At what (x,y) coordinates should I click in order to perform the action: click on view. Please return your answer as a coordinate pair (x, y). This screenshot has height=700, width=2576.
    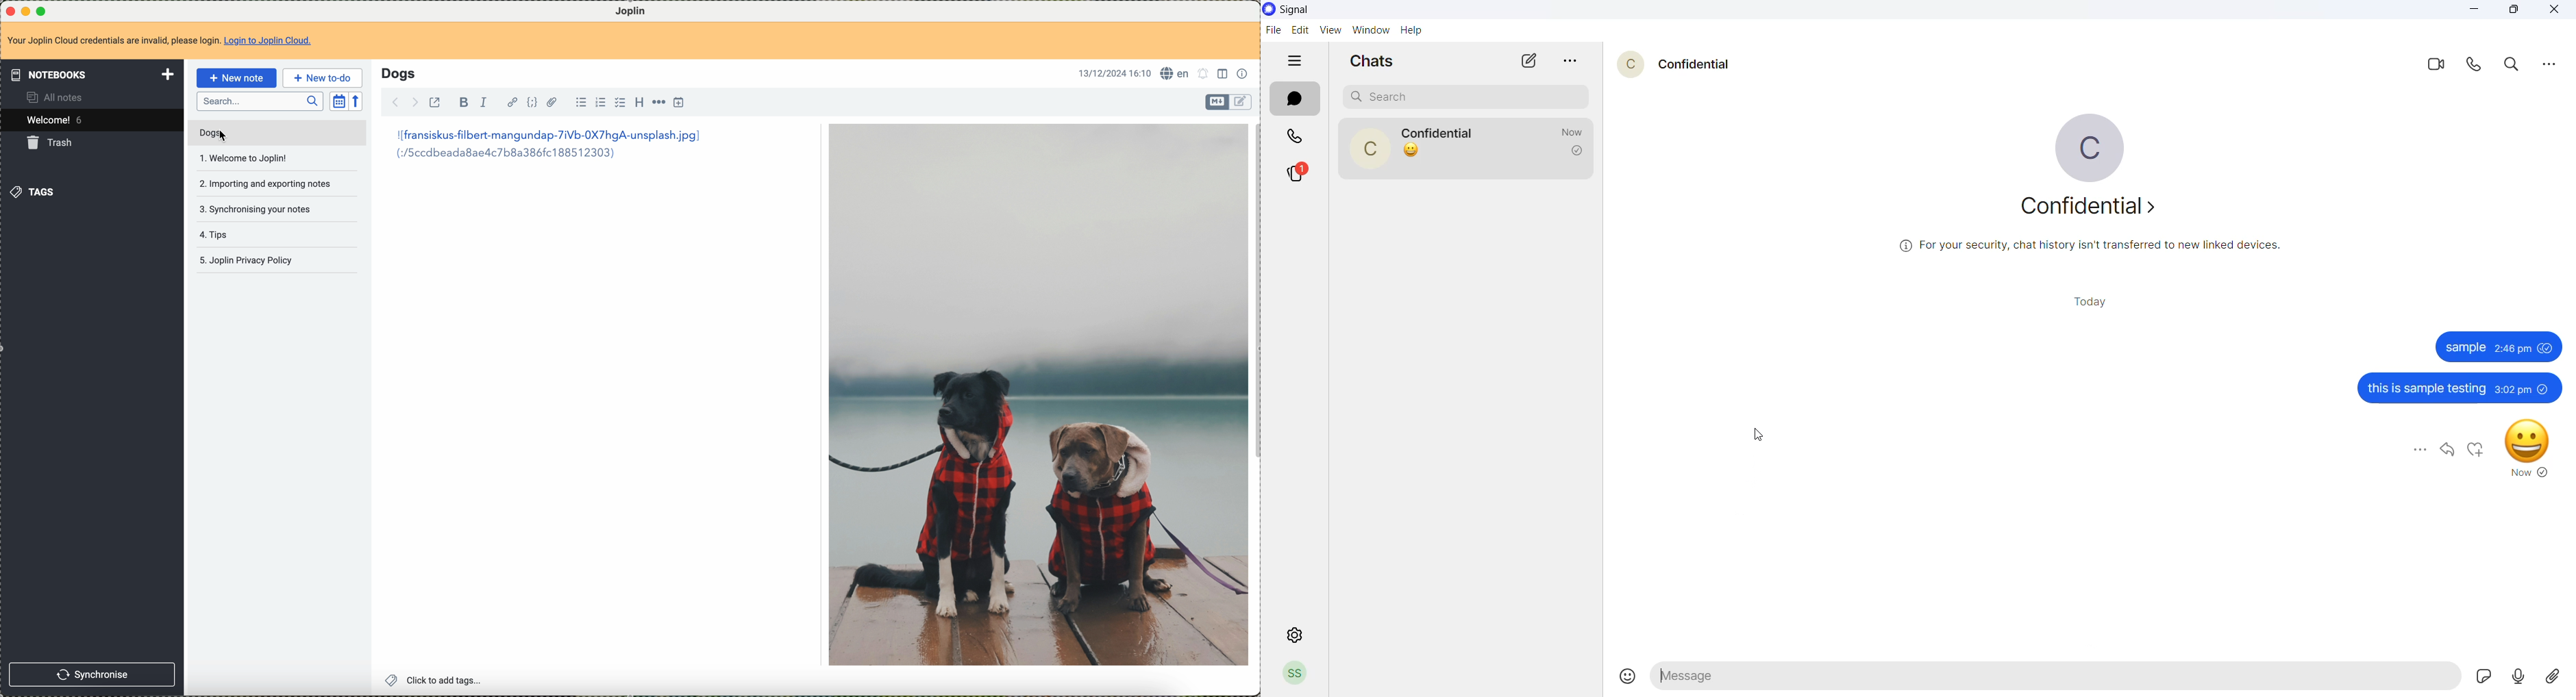
    Looking at the image, I should click on (1334, 29).